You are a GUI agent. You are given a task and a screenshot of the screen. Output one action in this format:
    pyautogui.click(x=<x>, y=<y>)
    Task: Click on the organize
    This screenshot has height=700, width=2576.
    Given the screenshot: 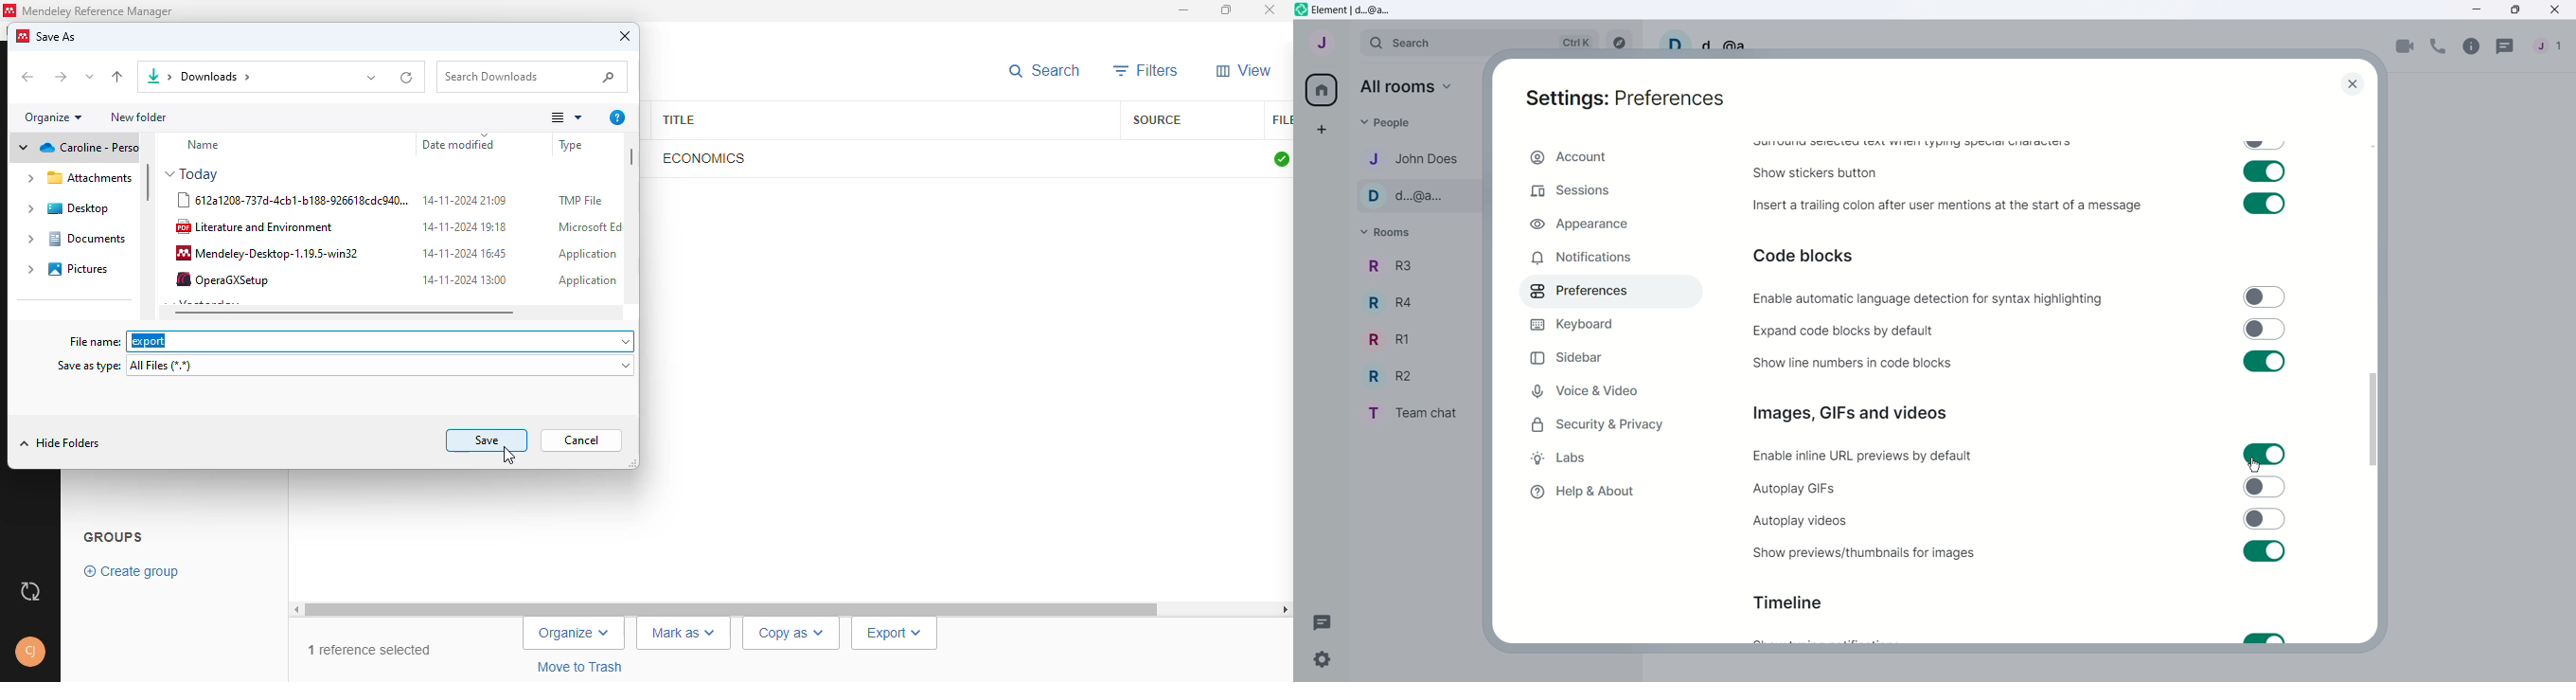 What is the action you would take?
    pyautogui.click(x=574, y=633)
    